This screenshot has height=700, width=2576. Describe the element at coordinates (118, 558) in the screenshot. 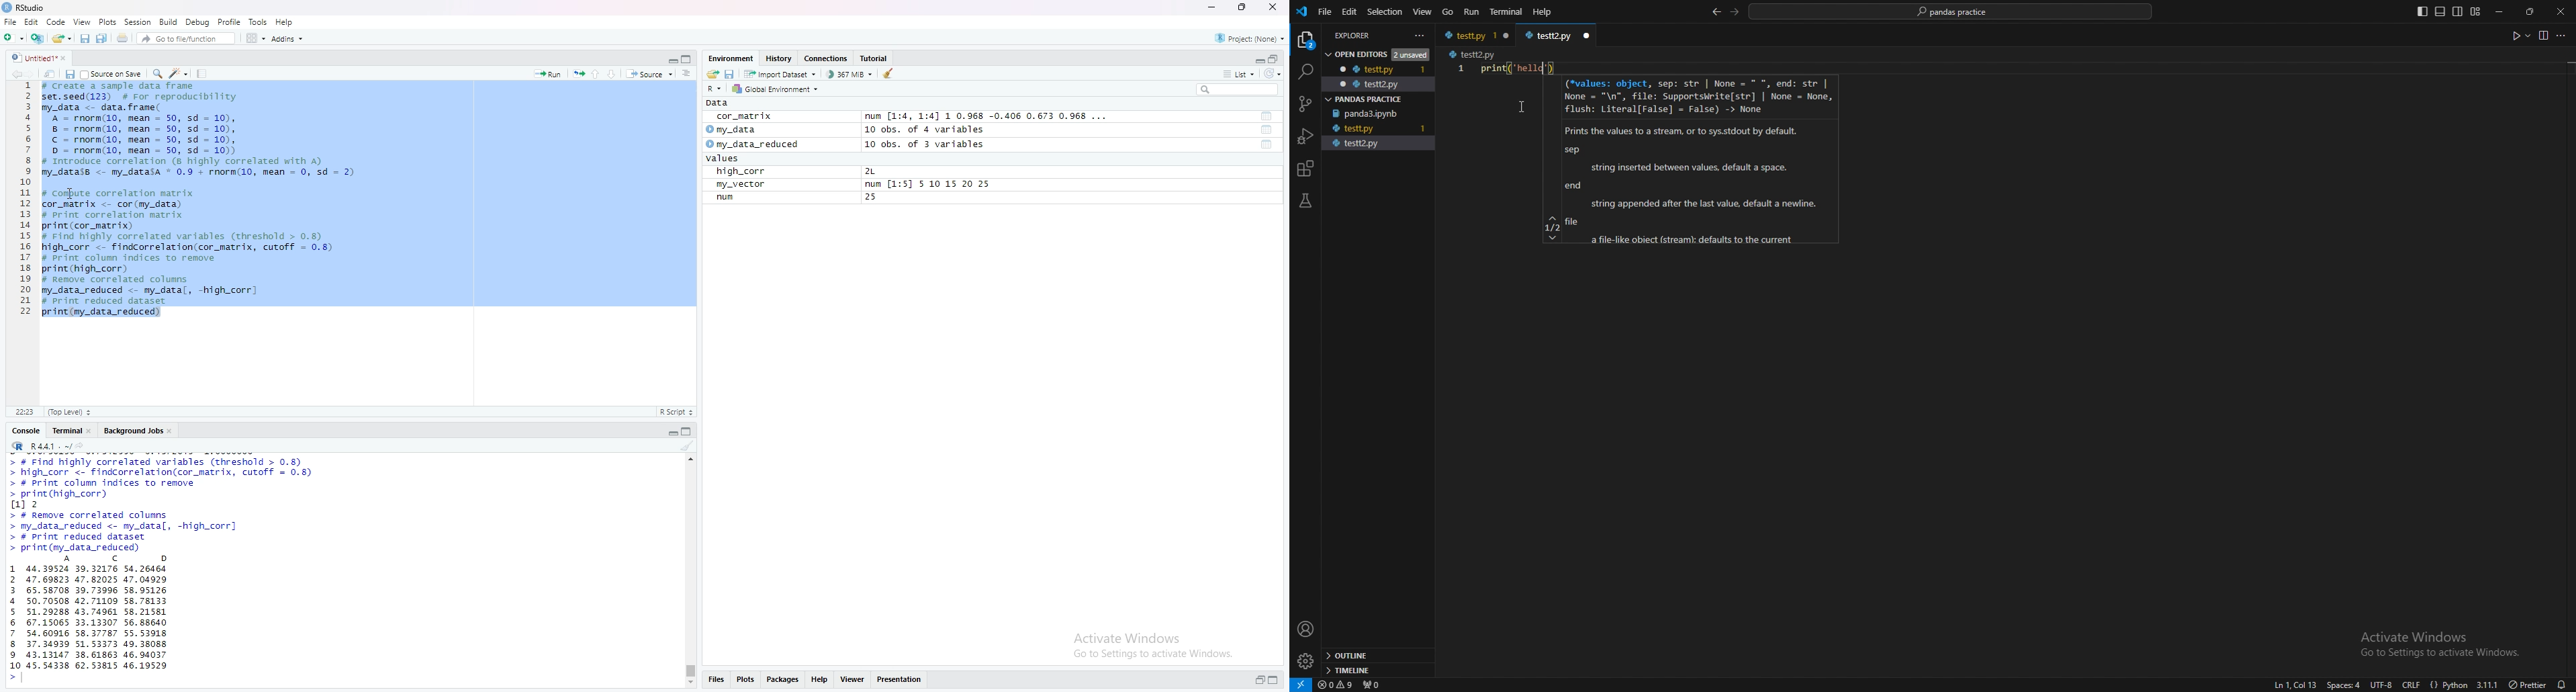

I see `A C D` at that location.